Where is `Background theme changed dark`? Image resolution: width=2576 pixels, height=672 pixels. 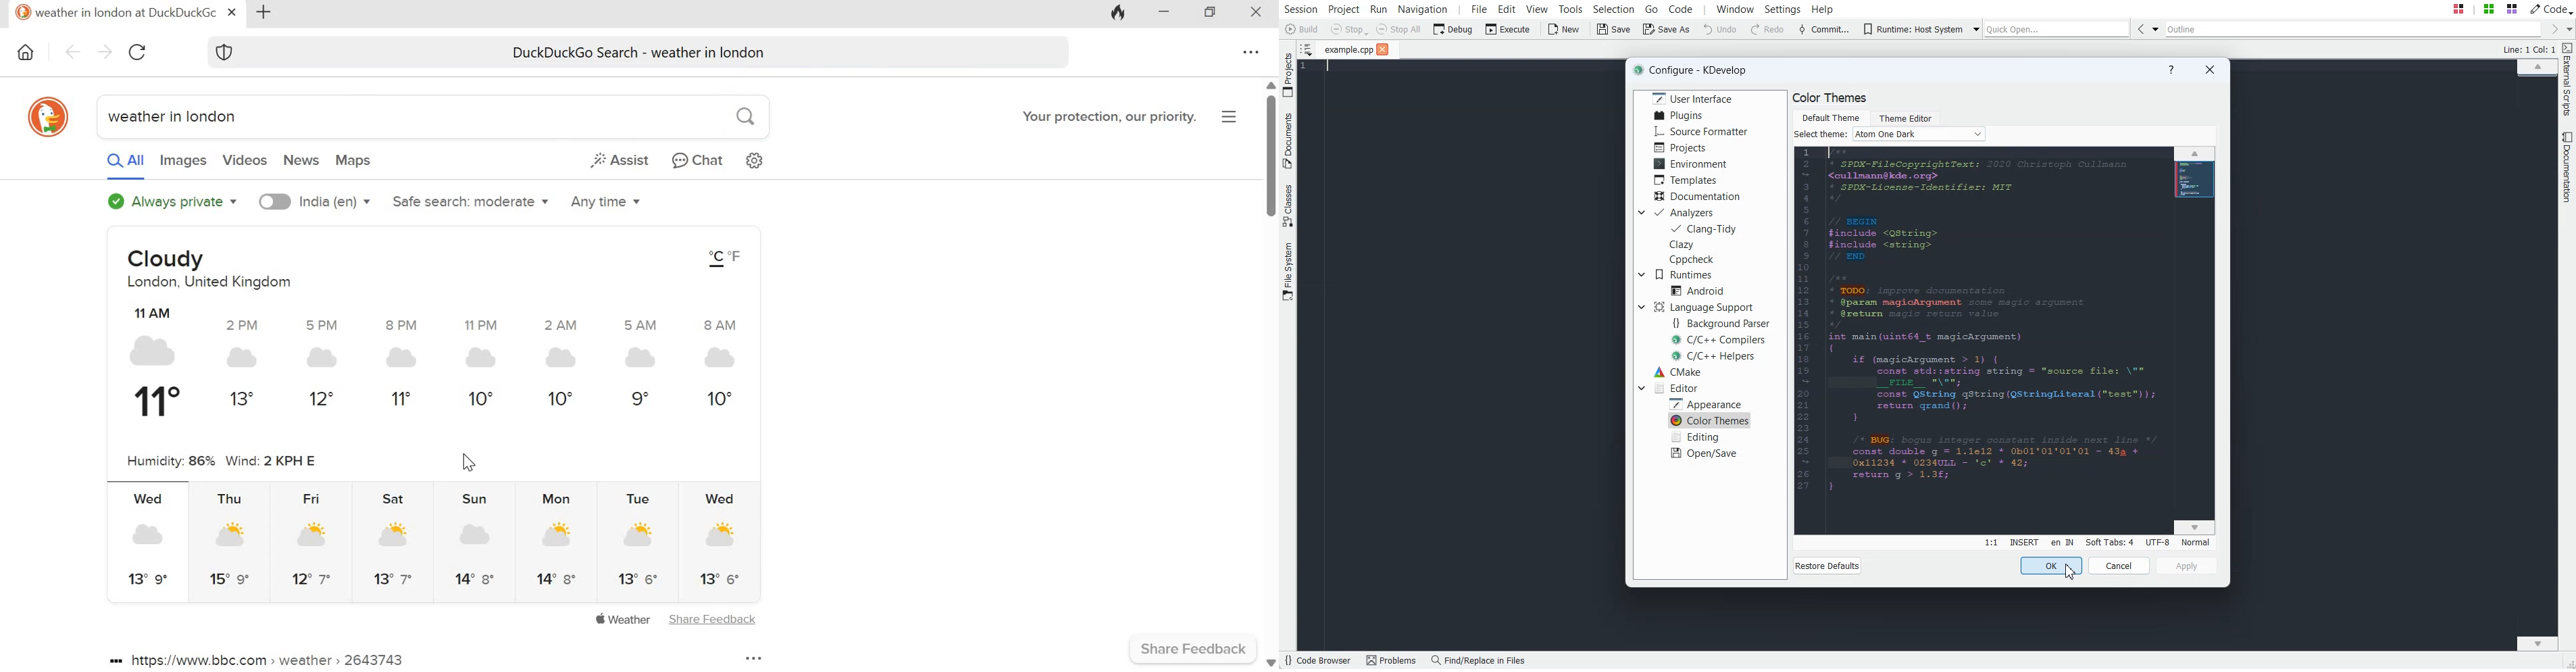
Background theme changed dark is located at coordinates (2004, 339).